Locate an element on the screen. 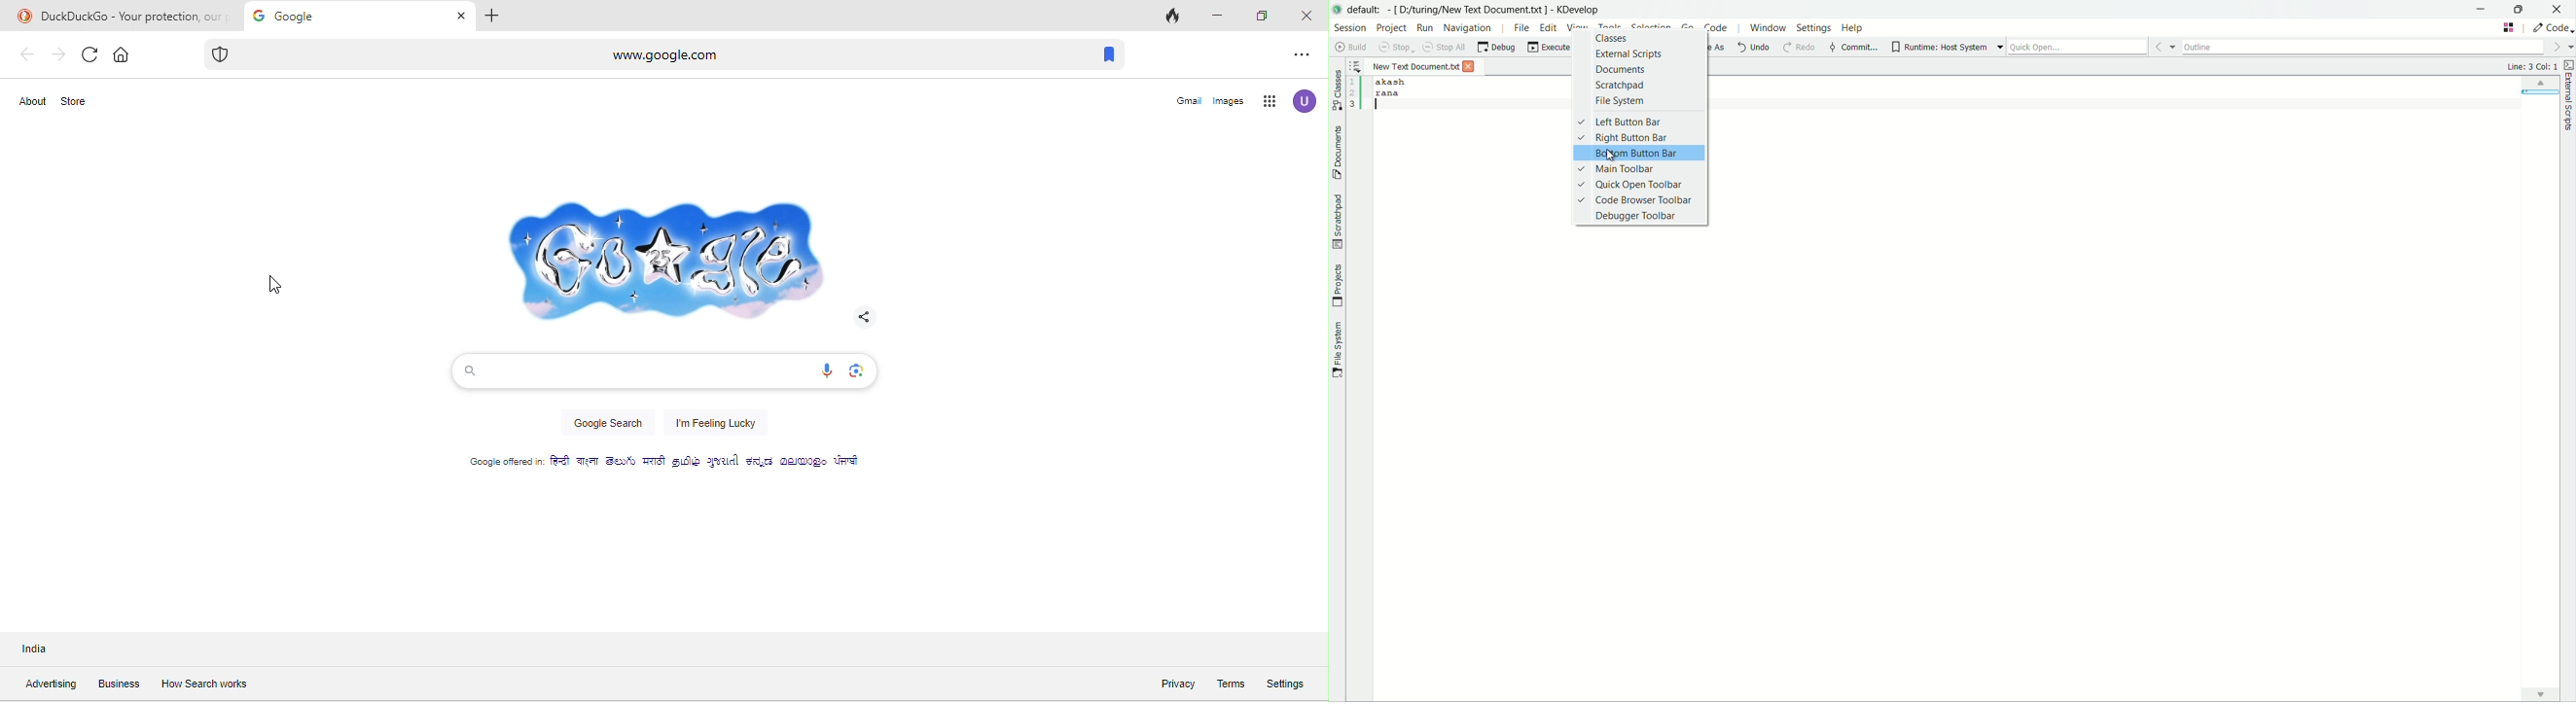  how search works is located at coordinates (203, 684).